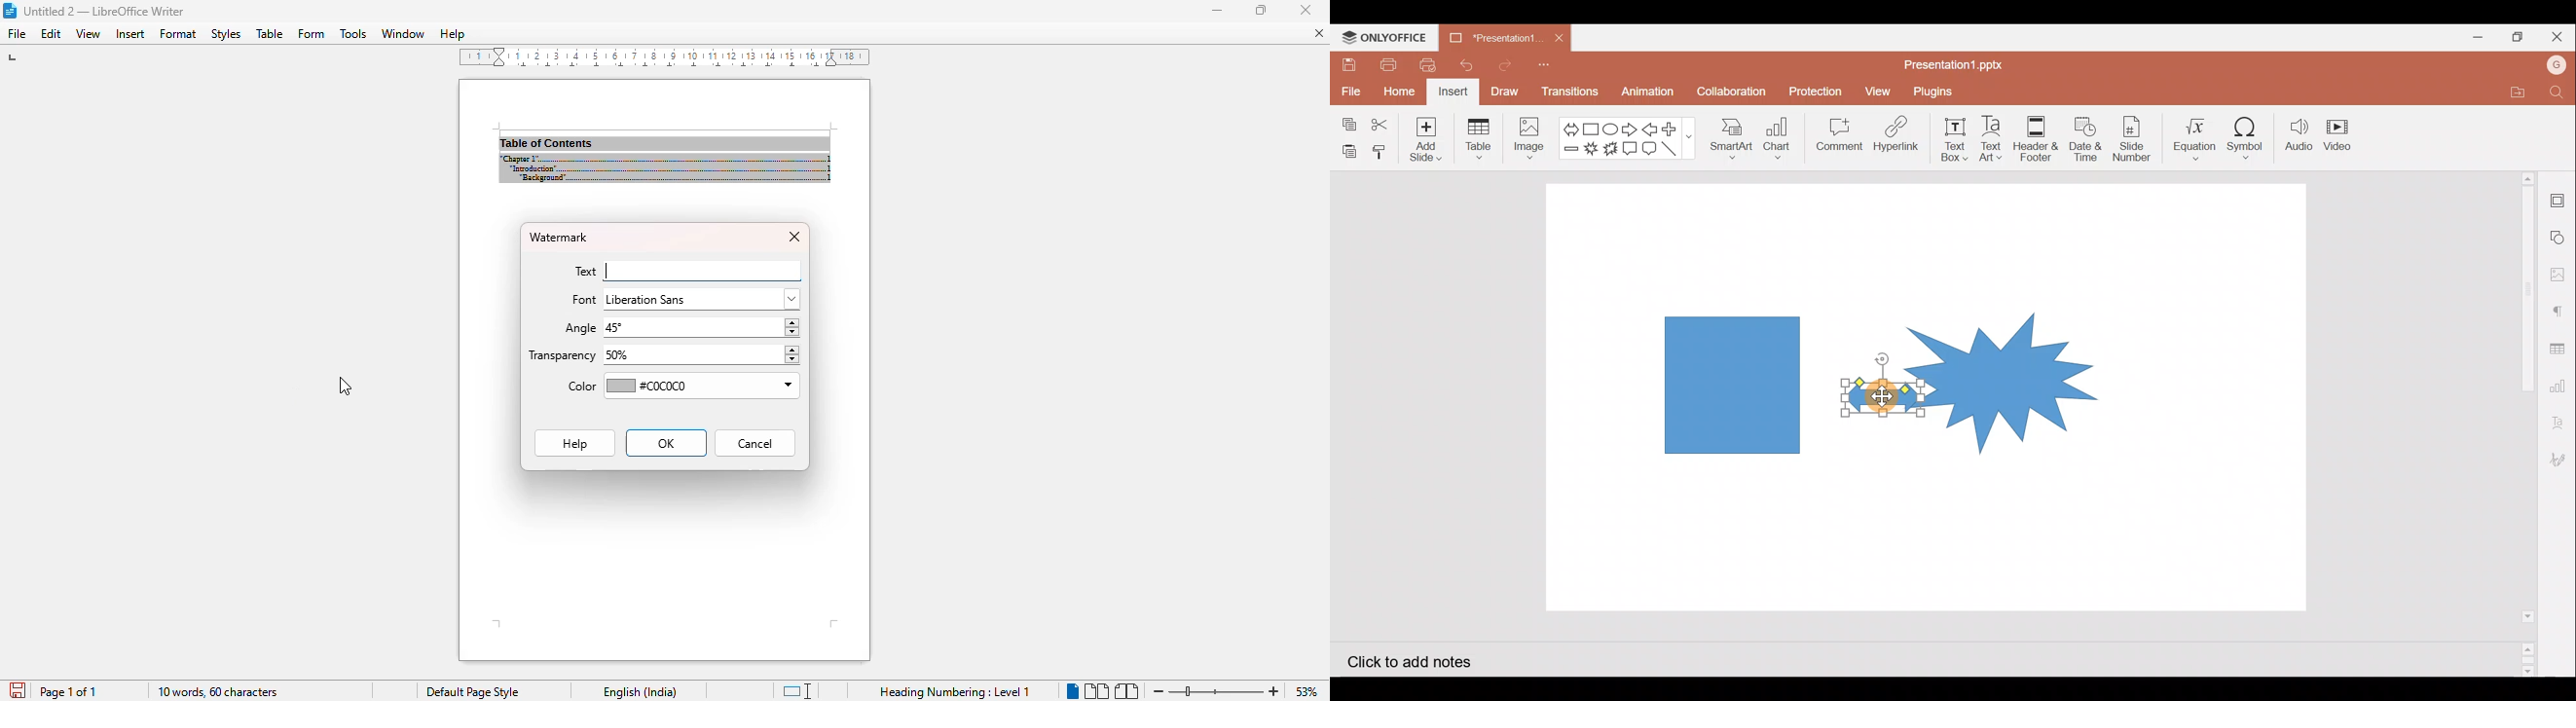 Image resolution: width=2576 pixels, height=728 pixels. Describe the element at coordinates (1993, 139) in the screenshot. I see `Text Art` at that location.